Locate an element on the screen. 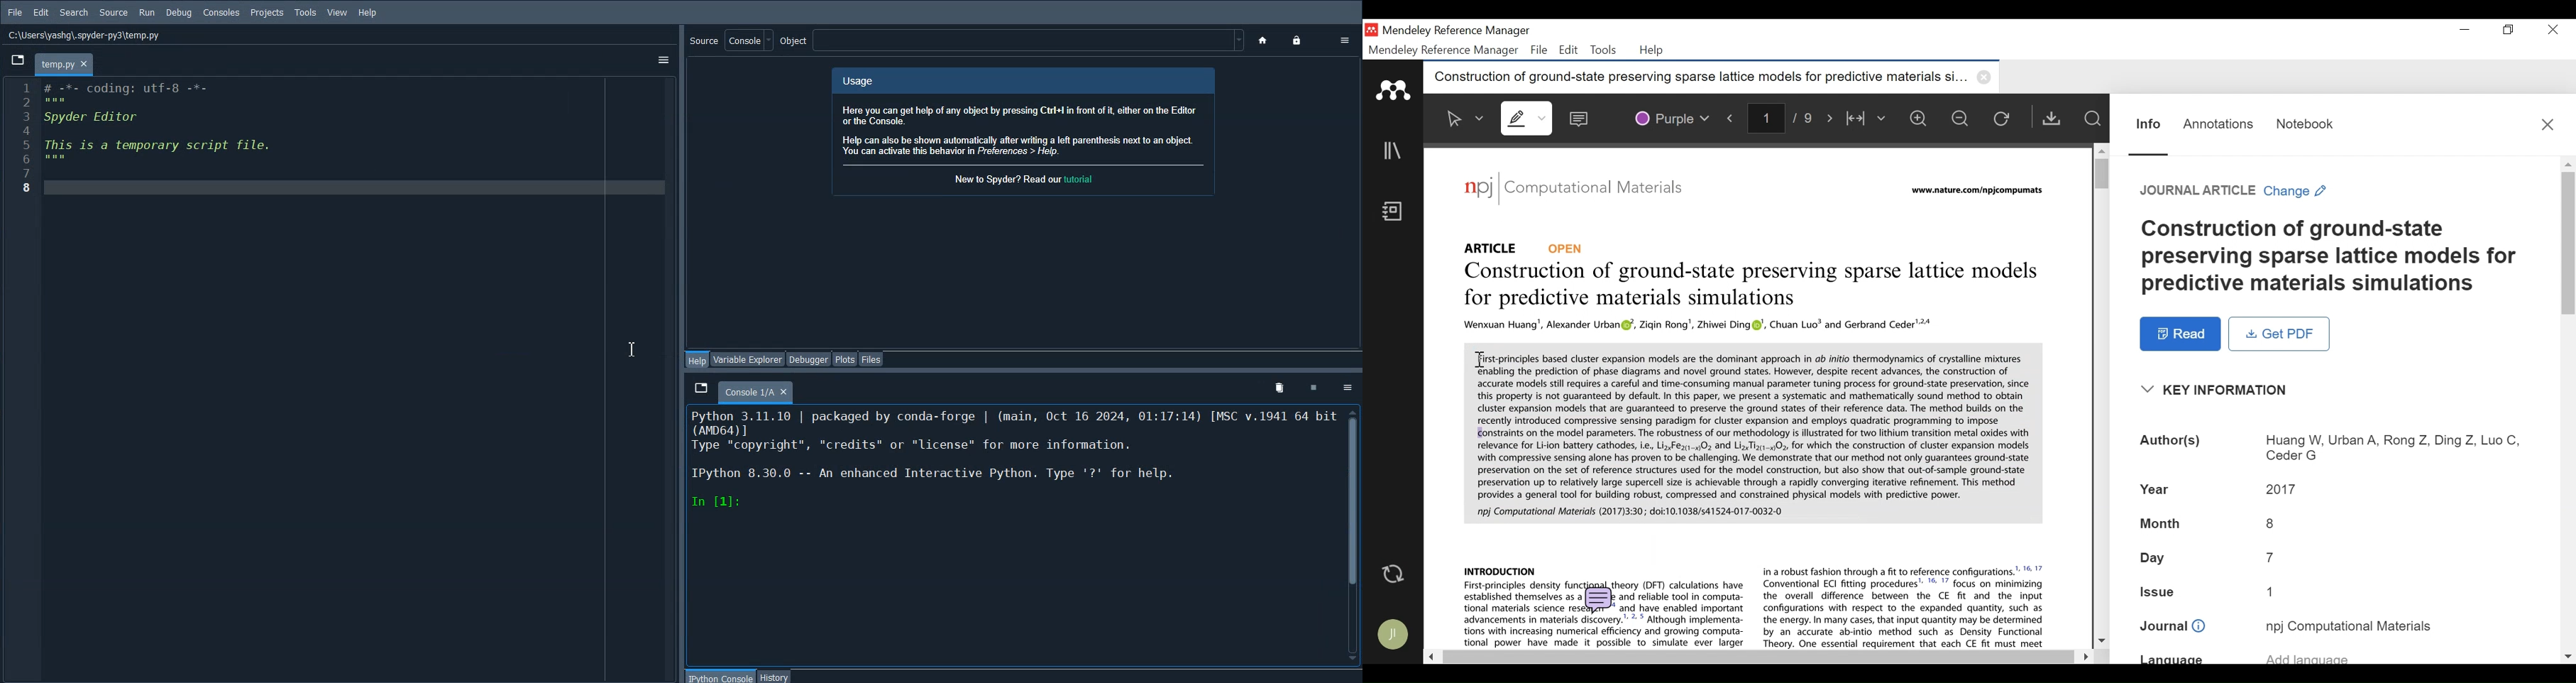  Close is located at coordinates (2548, 124).